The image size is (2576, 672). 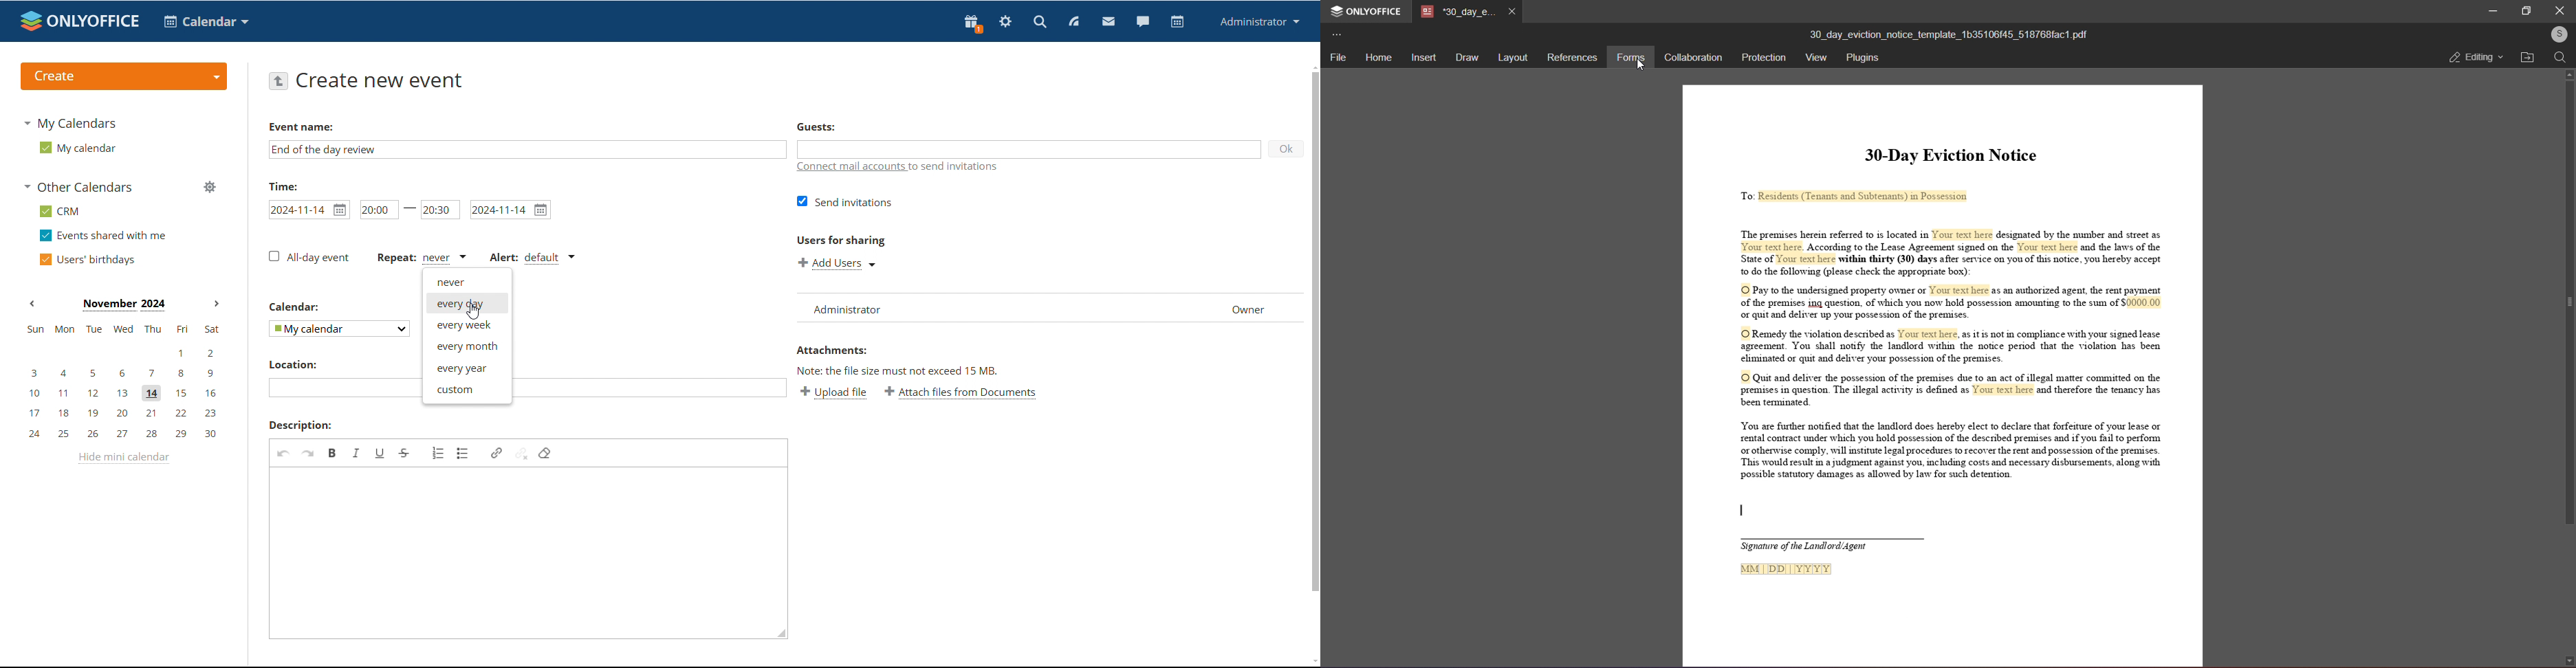 I want to click on every year, so click(x=466, y=368).